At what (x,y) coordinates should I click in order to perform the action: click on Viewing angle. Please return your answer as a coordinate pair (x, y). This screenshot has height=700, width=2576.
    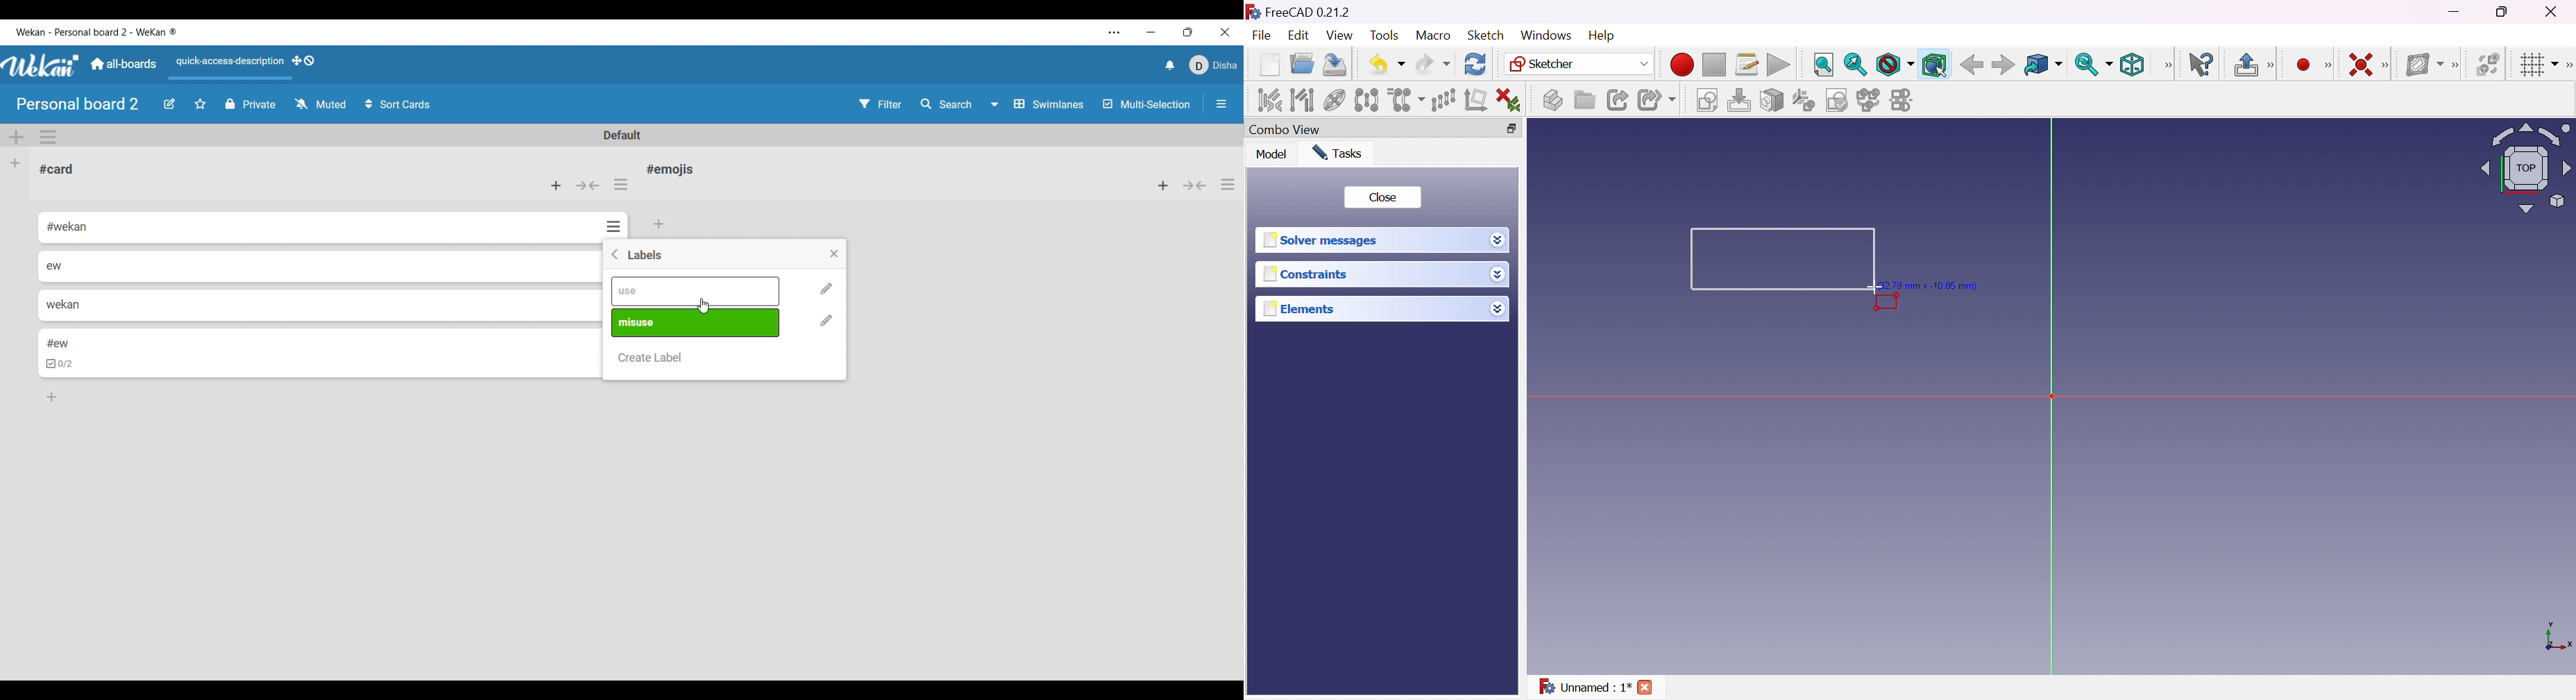
    Looking at the image, I should click on (2525, 169).